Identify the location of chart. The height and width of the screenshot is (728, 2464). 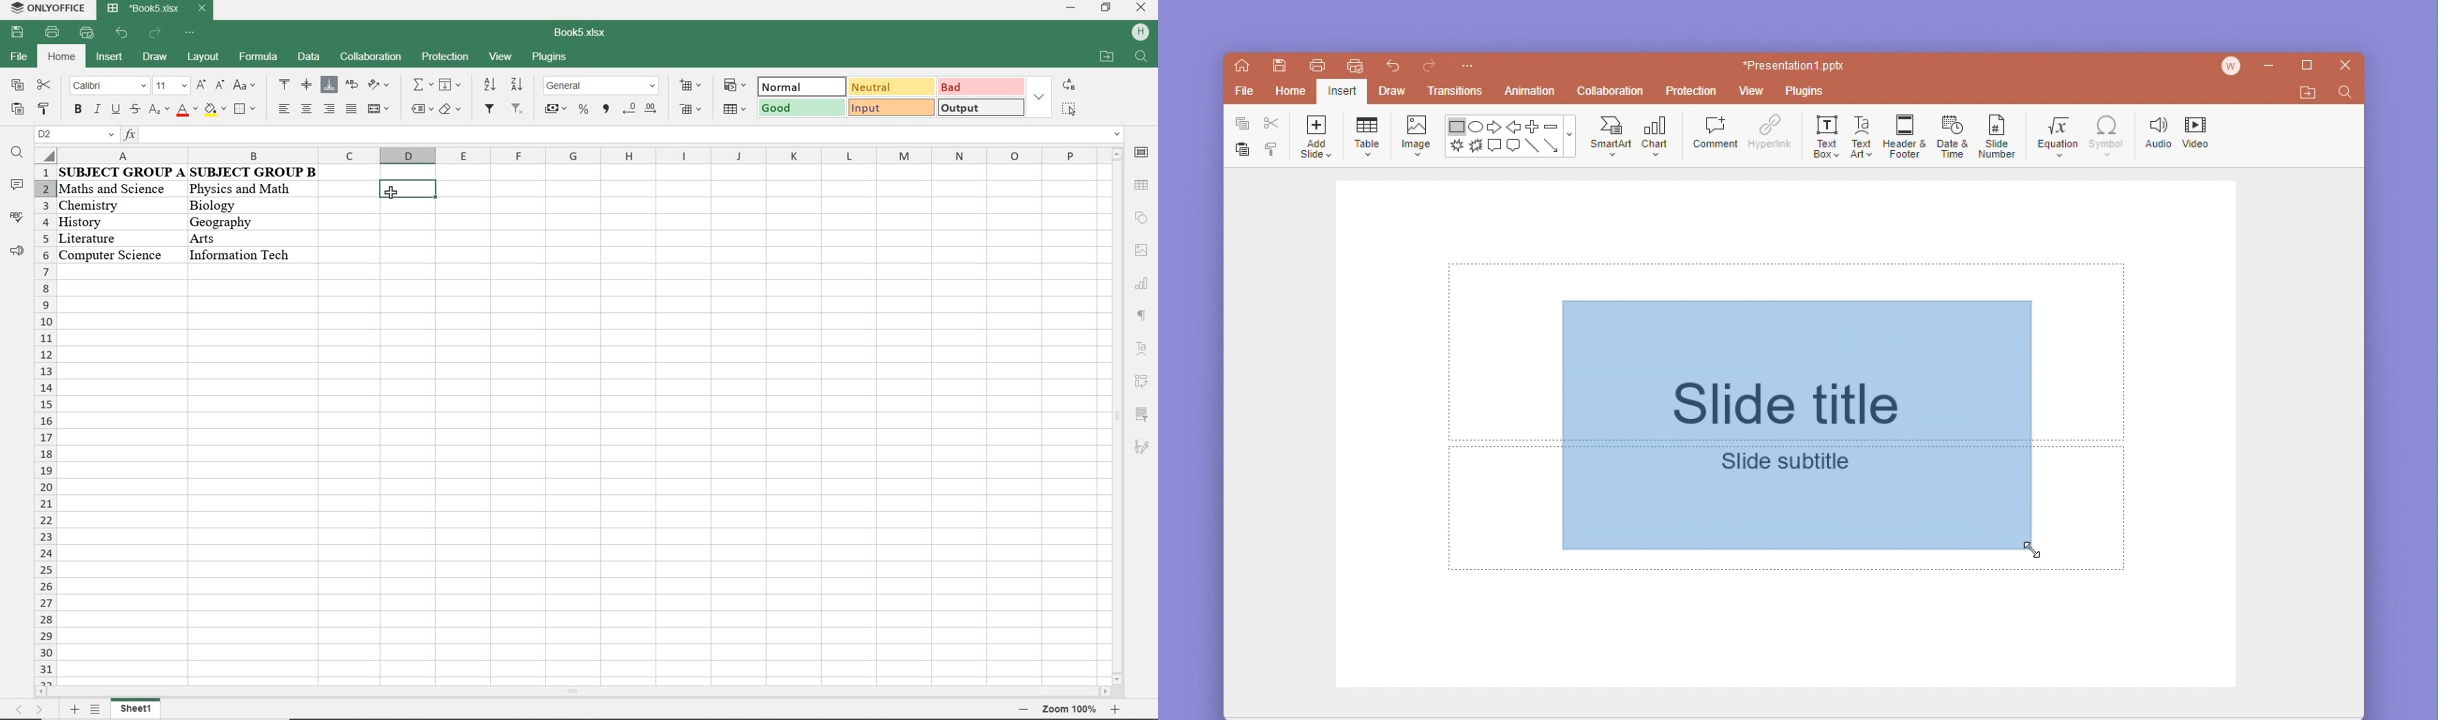
(1144, 283).